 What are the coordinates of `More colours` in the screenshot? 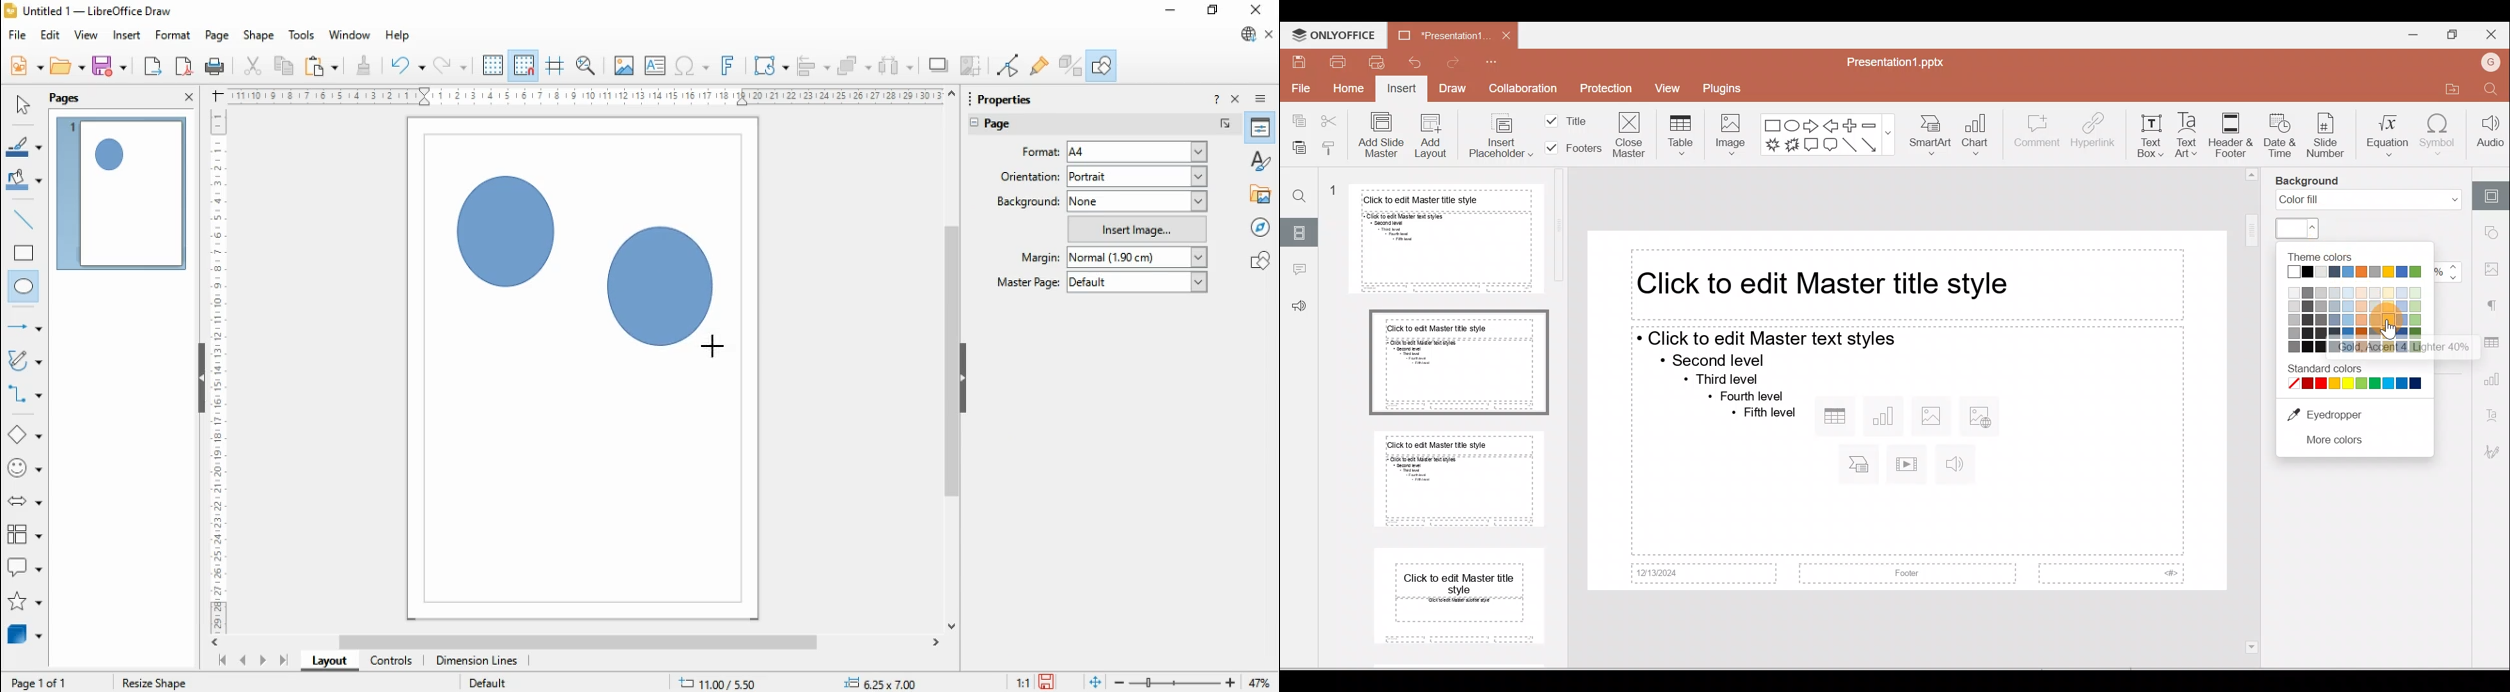 It's located at (2337, 441).